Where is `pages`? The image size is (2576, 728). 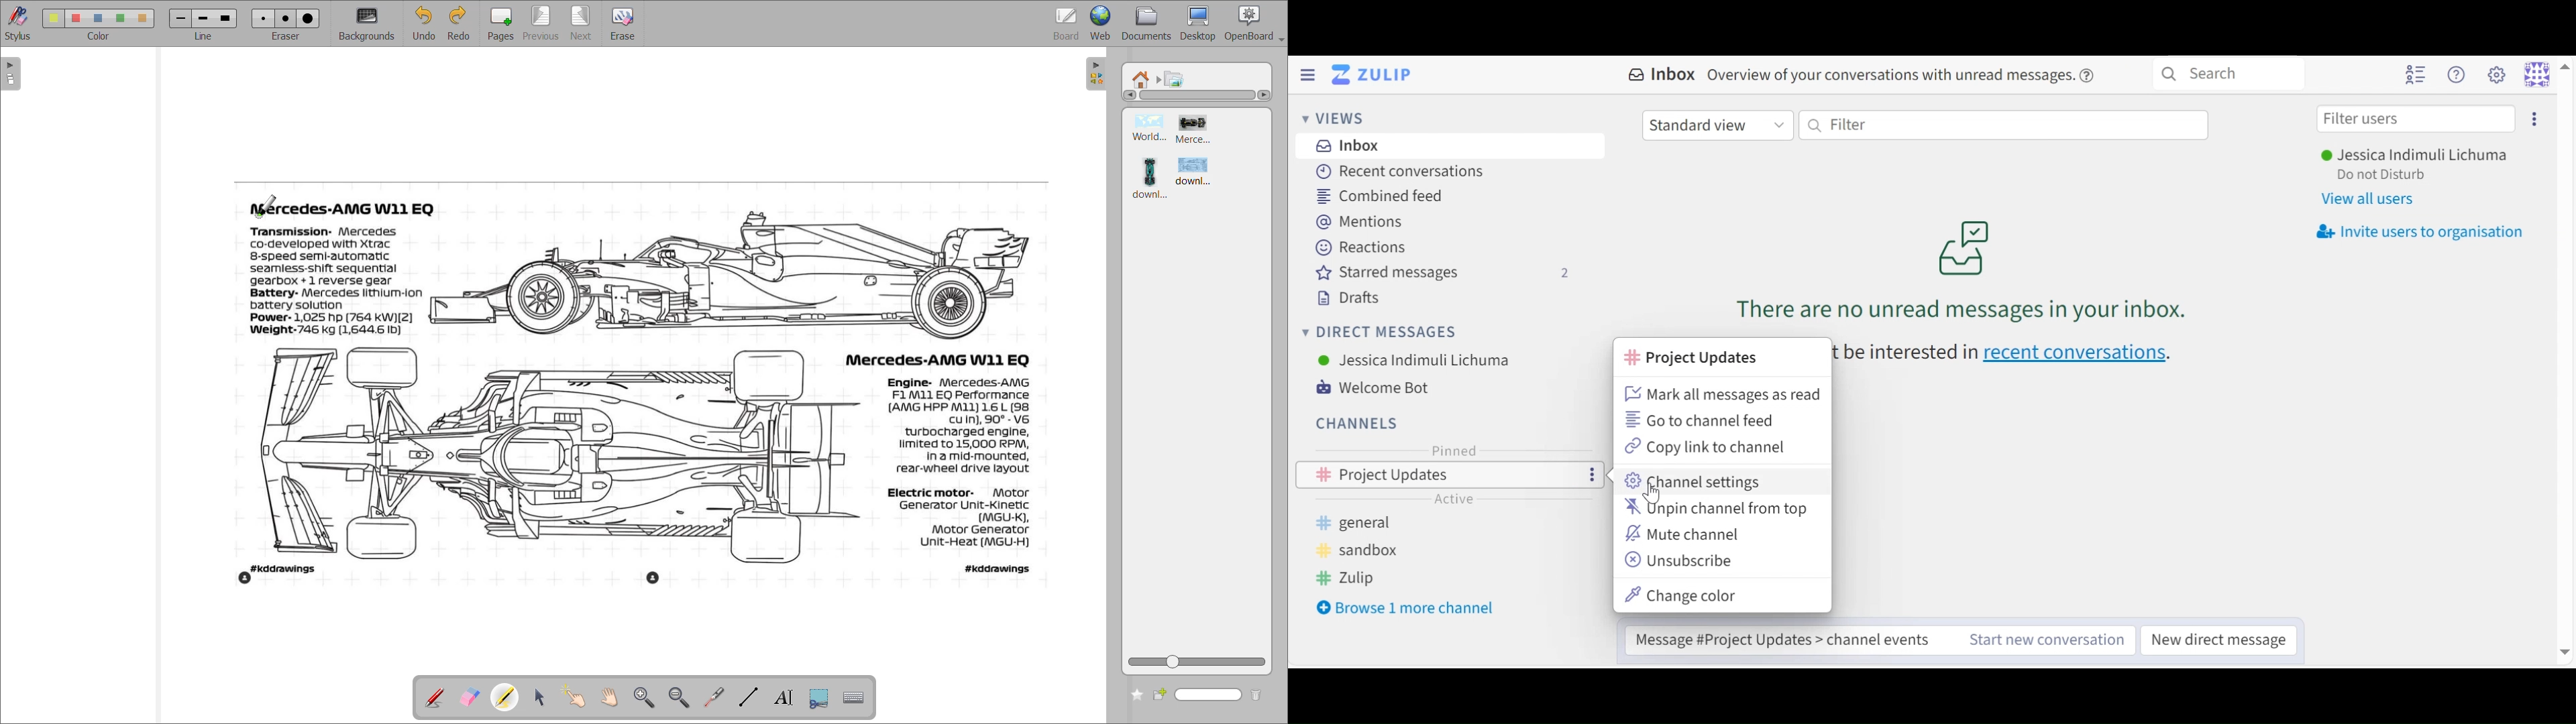 pages is located at coordinates (503, 21).